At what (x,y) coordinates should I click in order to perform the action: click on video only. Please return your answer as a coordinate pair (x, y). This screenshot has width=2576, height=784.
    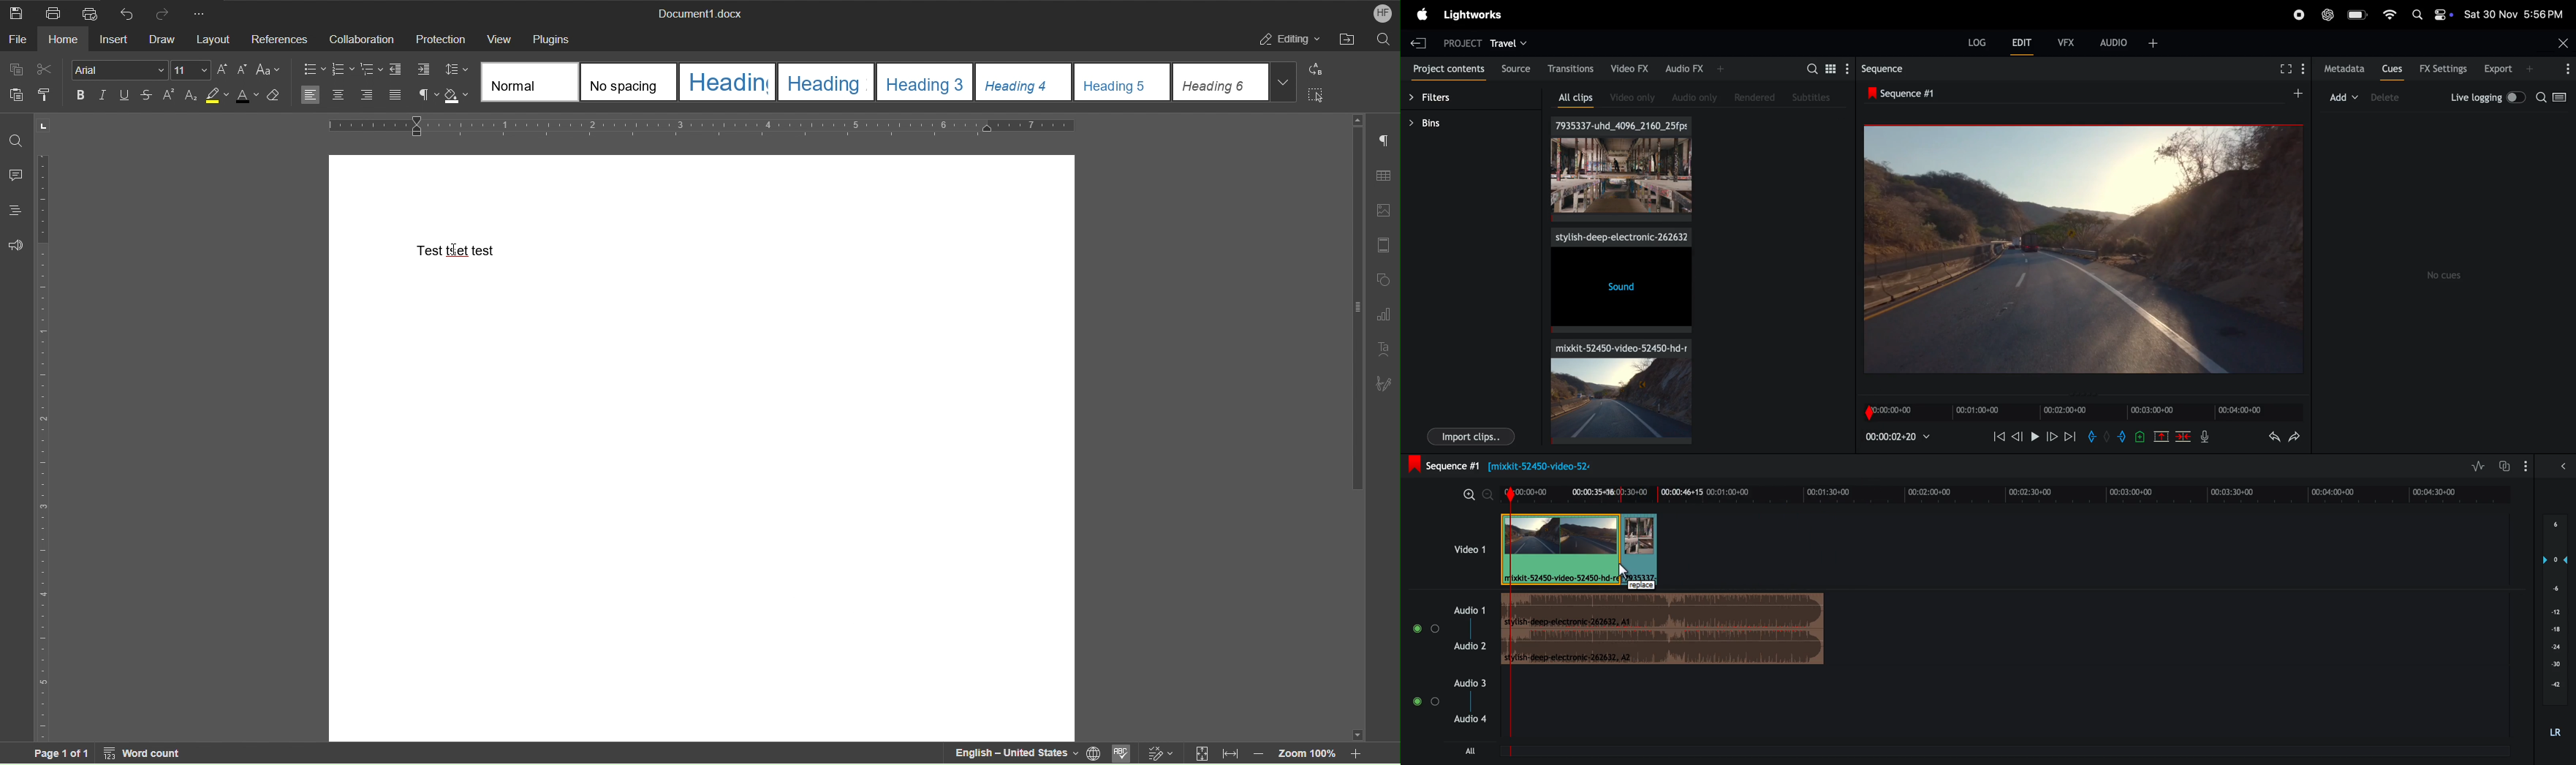
    Looking at the image, I should click on (1628, 98).